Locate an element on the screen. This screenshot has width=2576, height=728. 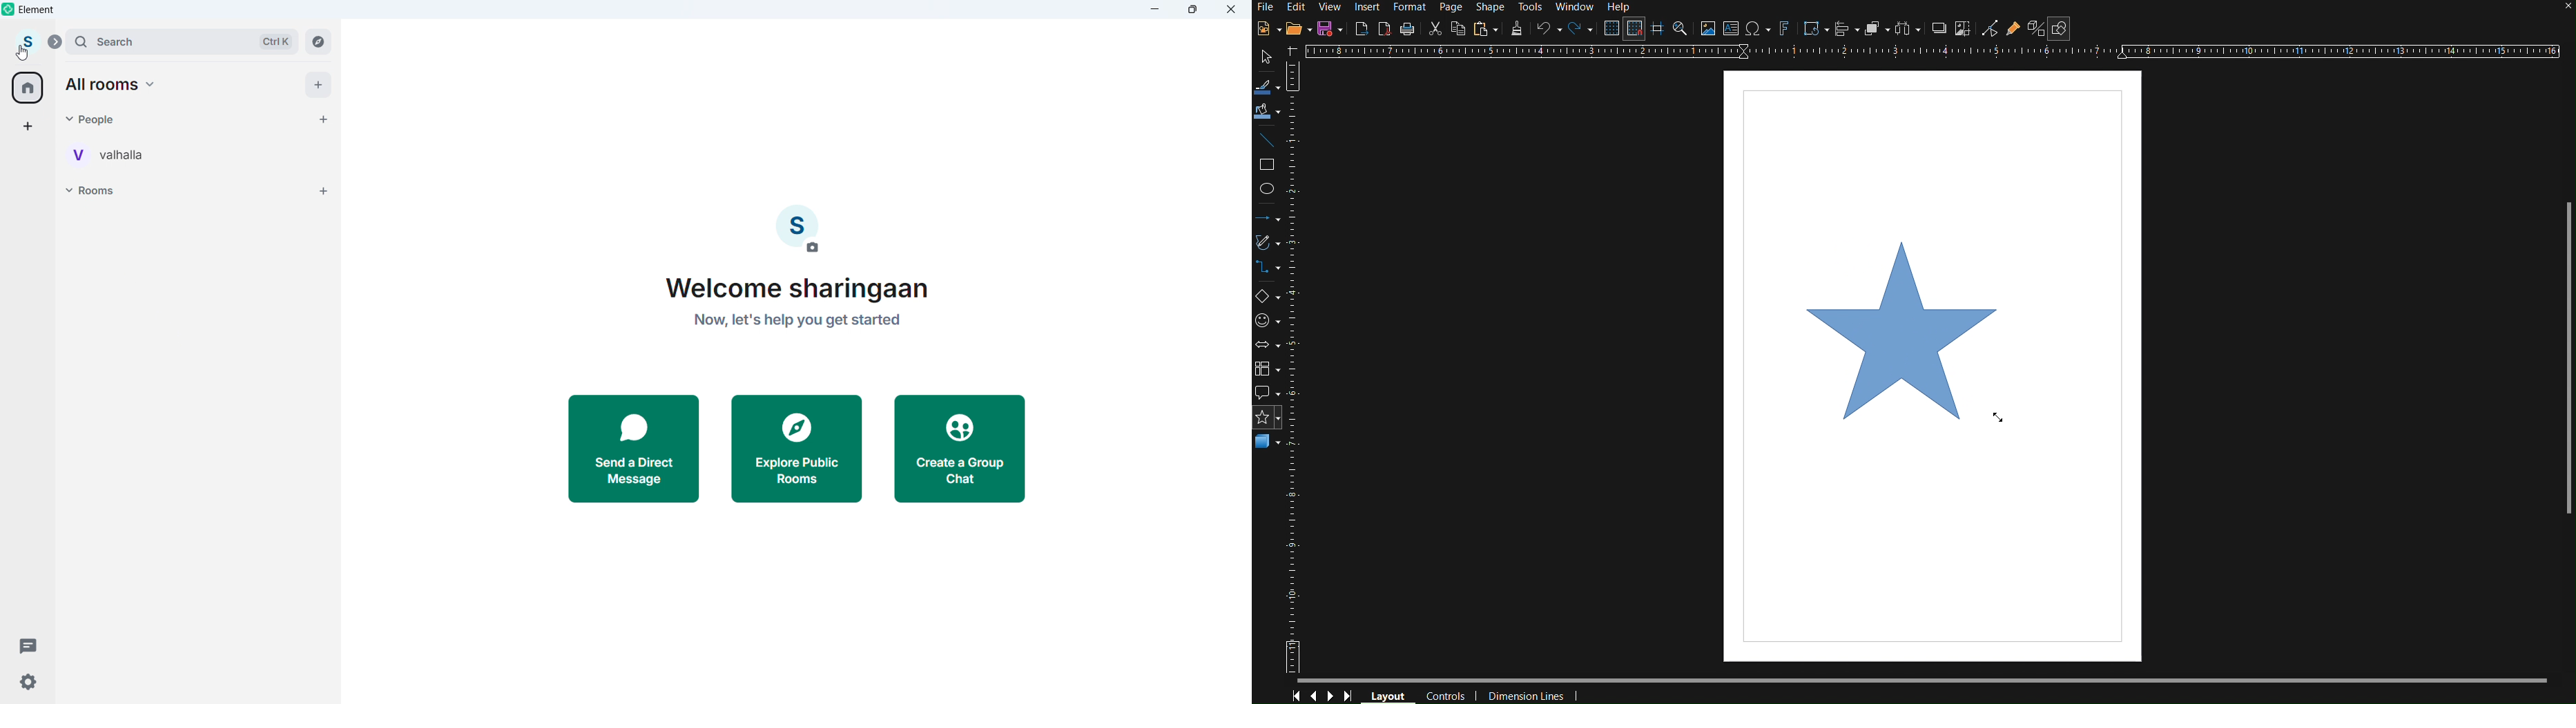
Window is located at coordinates (1576, 6).